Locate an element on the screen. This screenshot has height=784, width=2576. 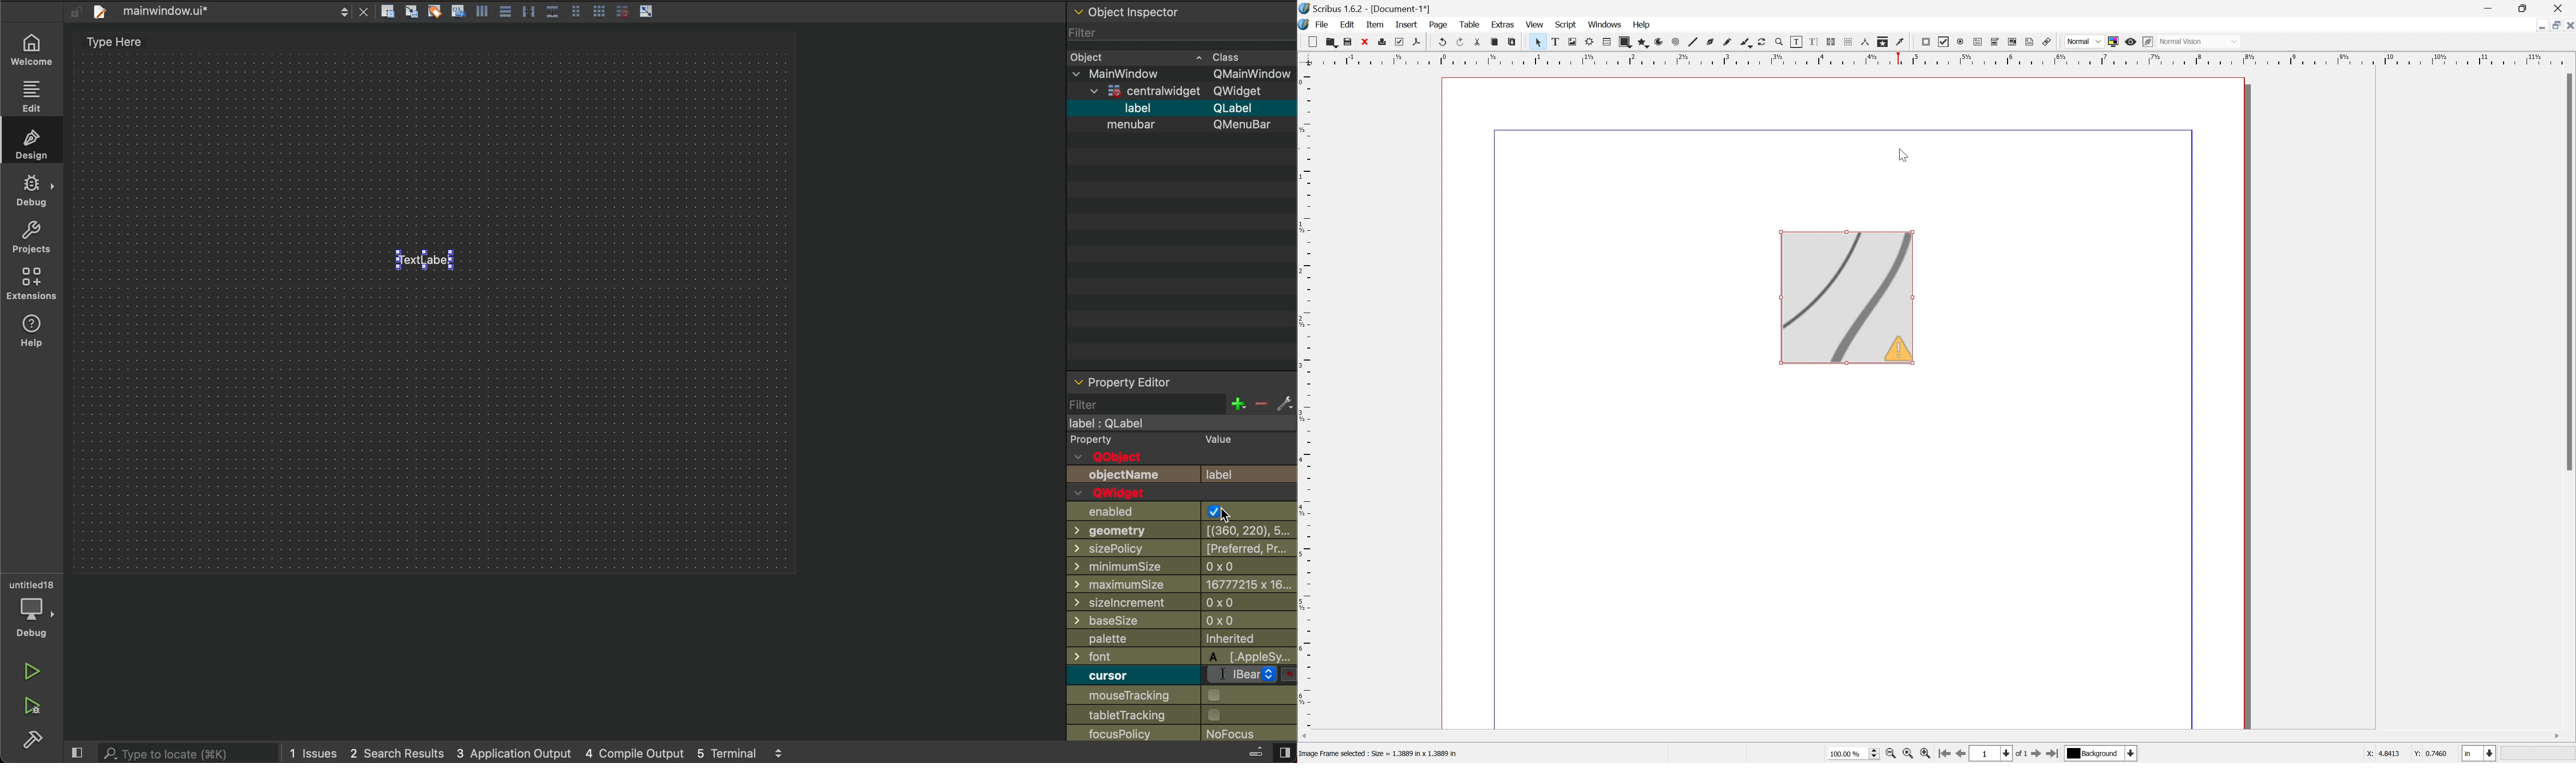
build is located at coordinates (31, 740).